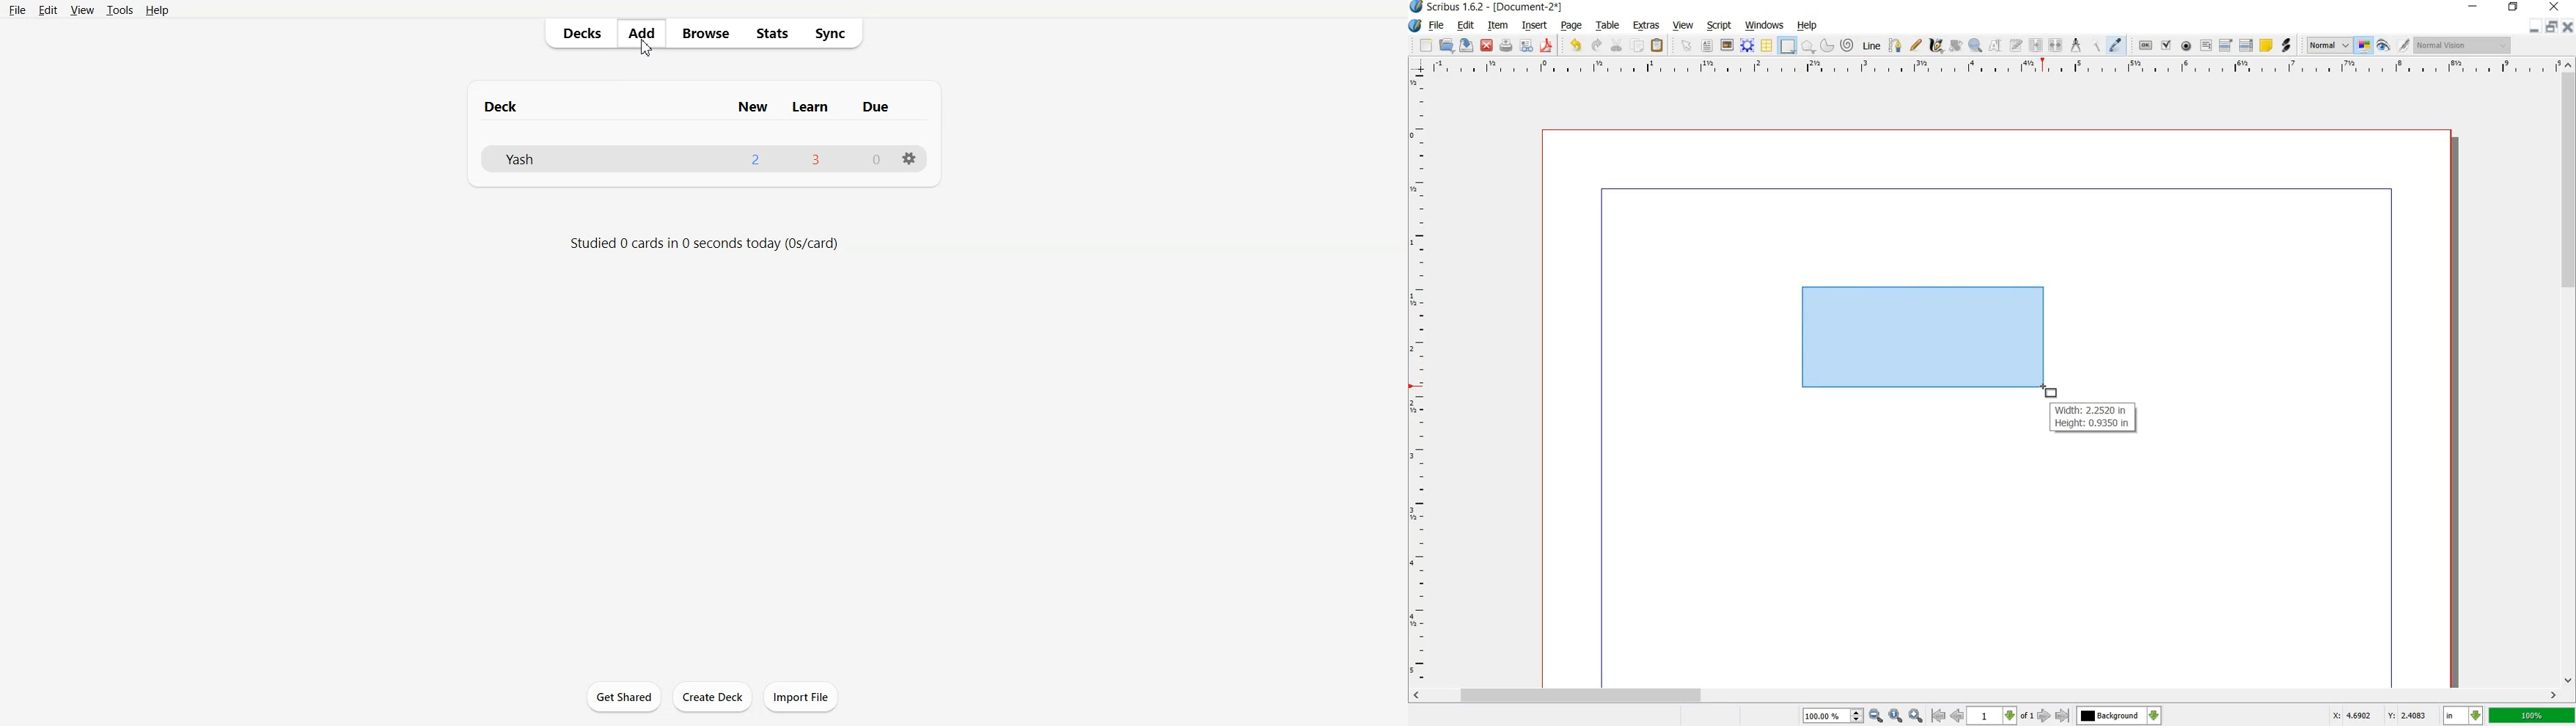 This screenshot has height=728, width=2576. What do you see at coordinates (771, 33) in the screenshot?
I see `Stats` at bounding box center [771, 33].